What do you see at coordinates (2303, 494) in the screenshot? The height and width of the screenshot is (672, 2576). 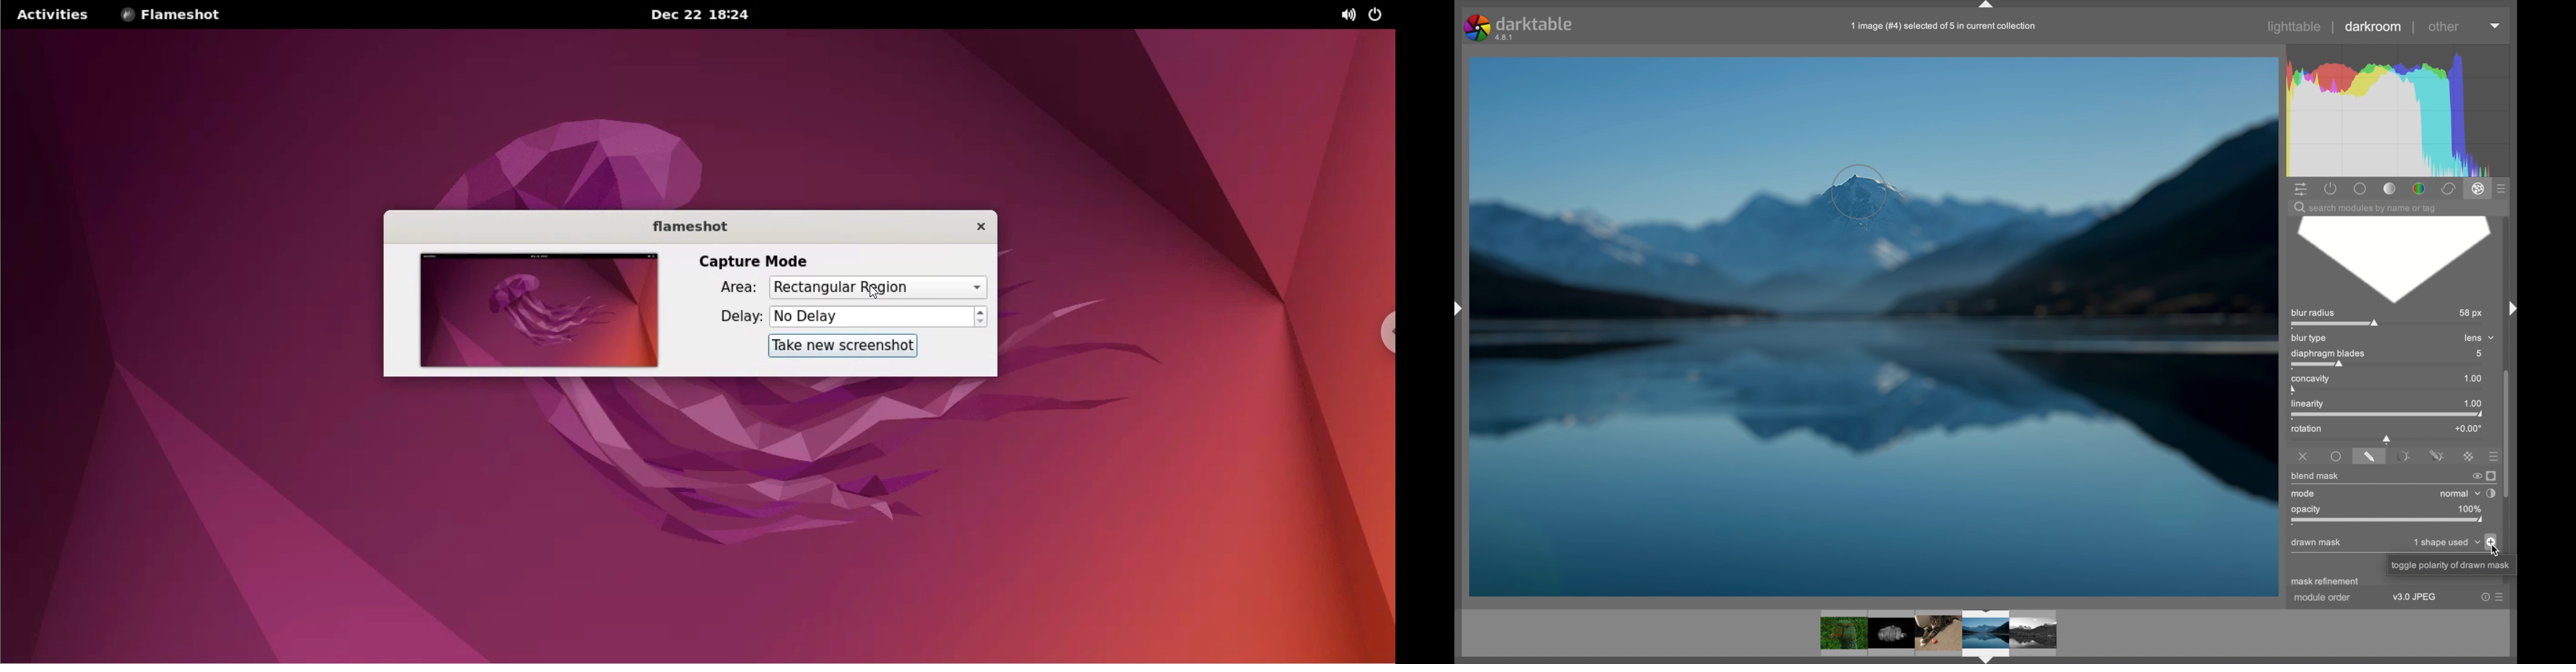 I see `mode` at bounding box center [2303, 494].